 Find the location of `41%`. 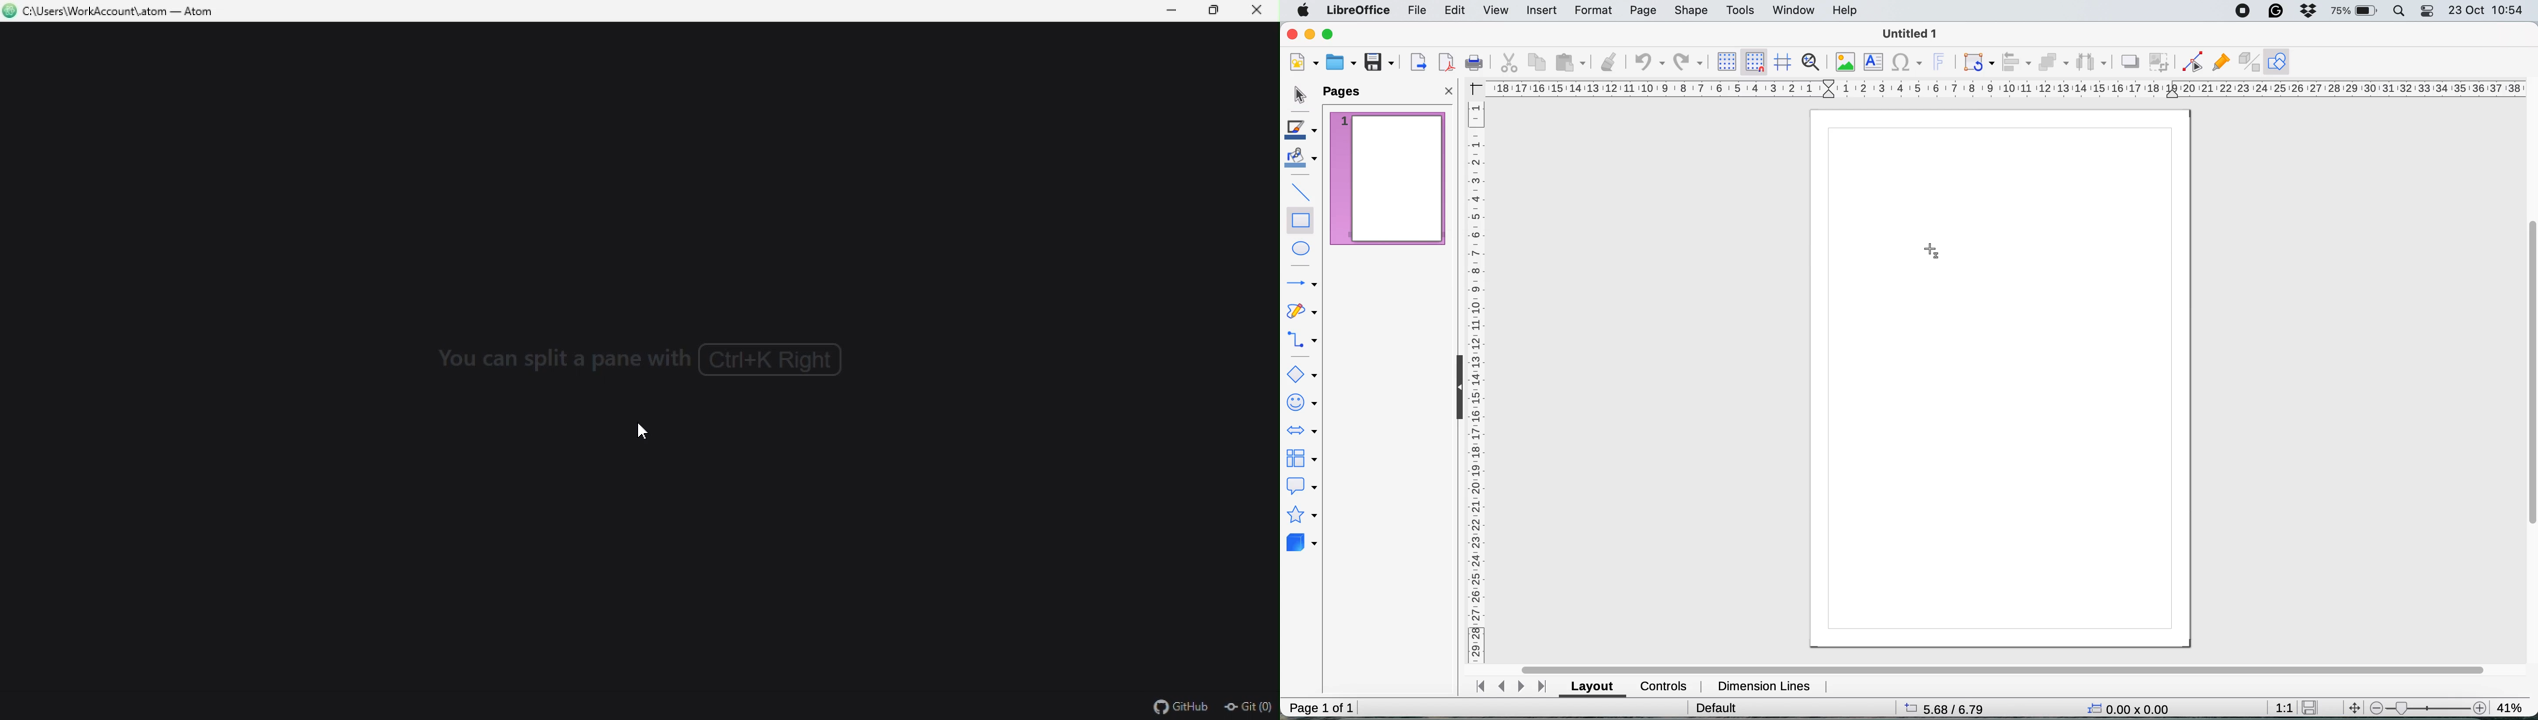

41% is located at coordinates (2511, 705).